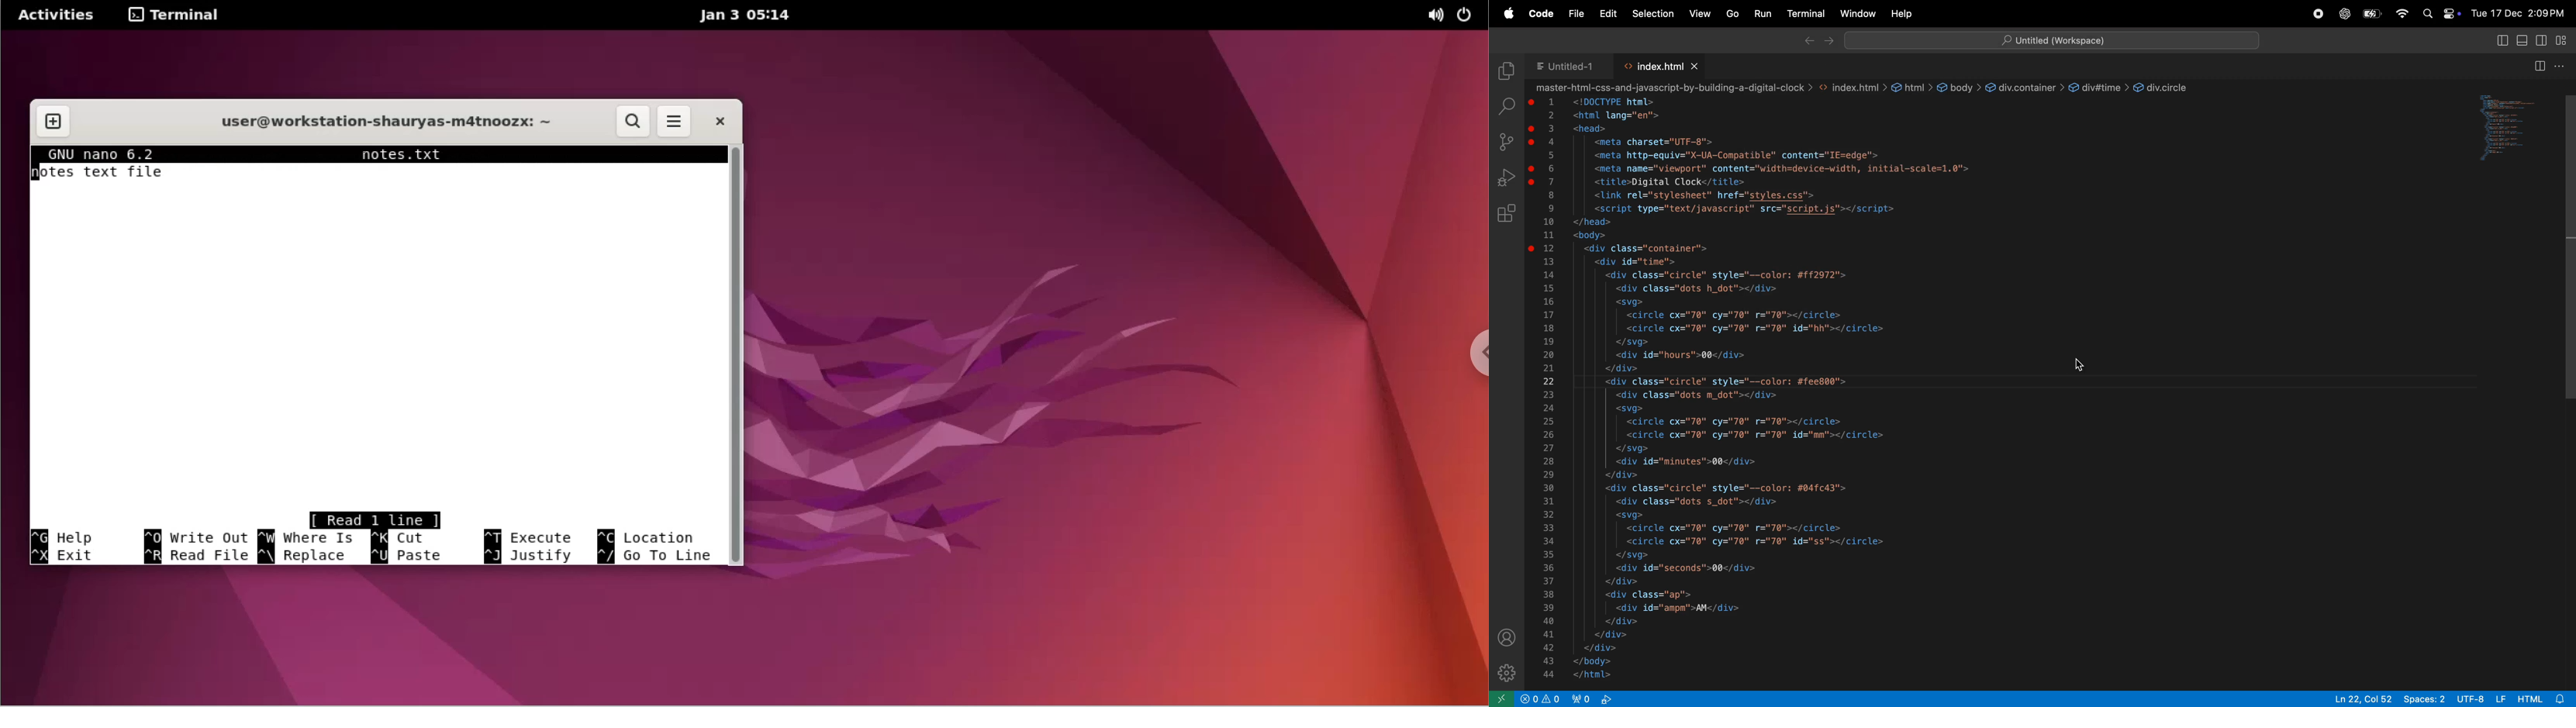 The width and height of the screenshot is (2576, 728). What do you see at coordinates (2424, 698) in the screenshot?
I see `spaces: 2` at bounding box center [2424, 698].